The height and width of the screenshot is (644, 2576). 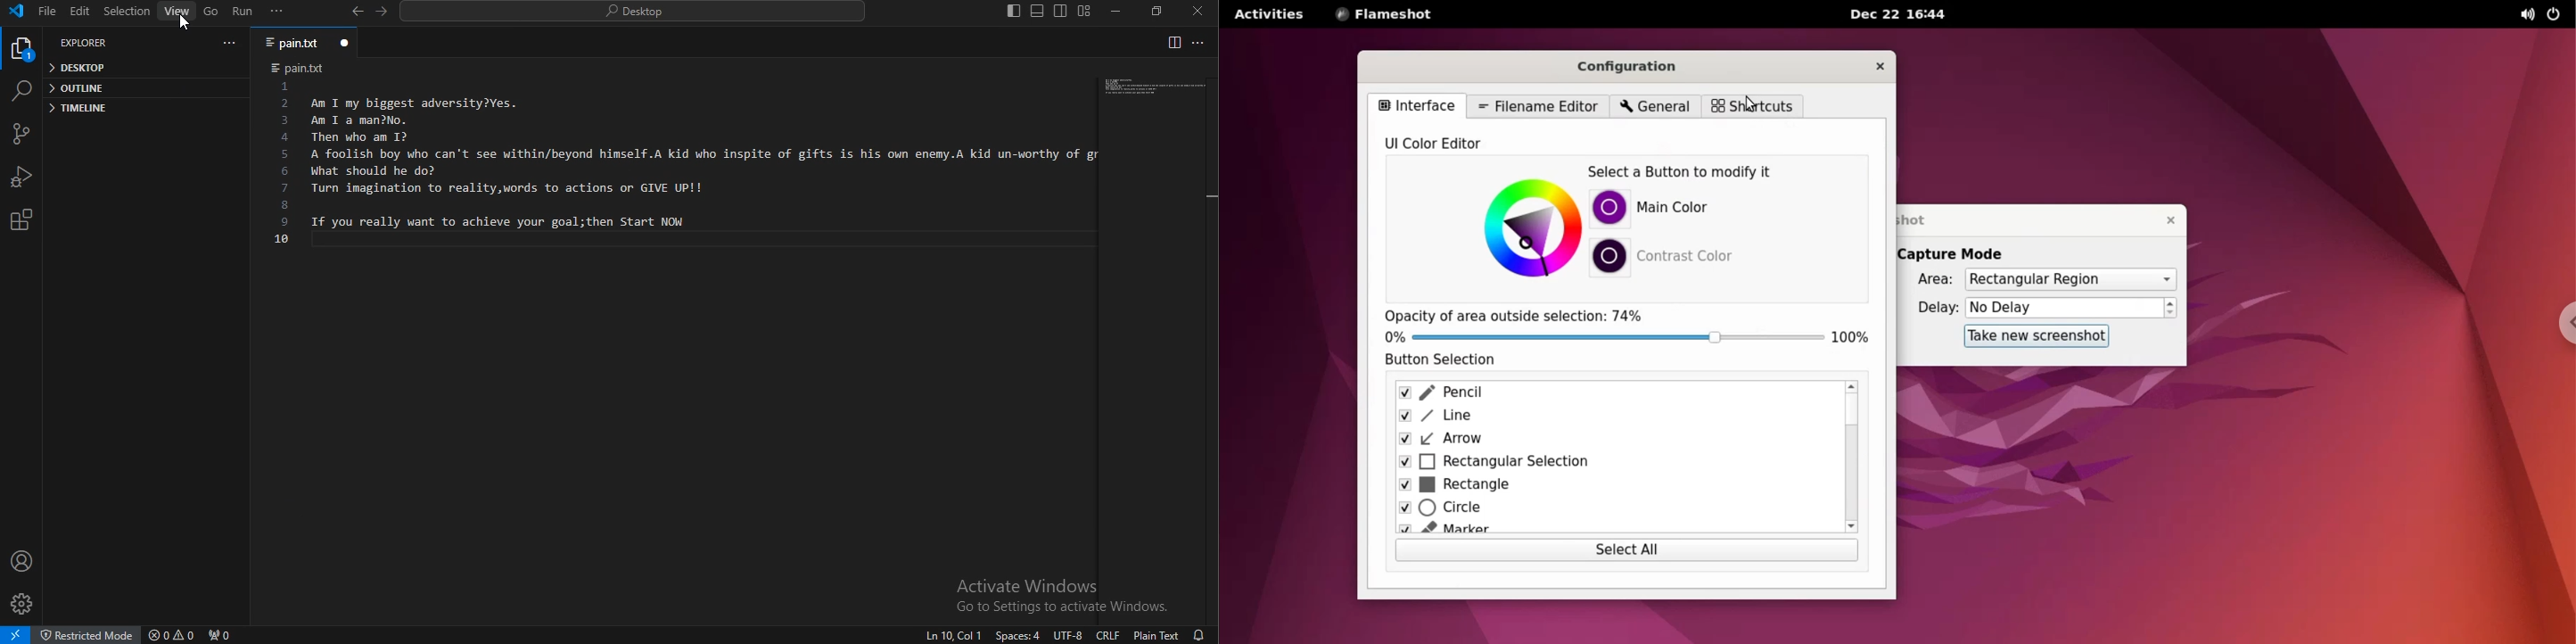 What do you see at coordinates (1160, 10) in the screenshot?
I see `restore` at bounding box center [1160, 10].